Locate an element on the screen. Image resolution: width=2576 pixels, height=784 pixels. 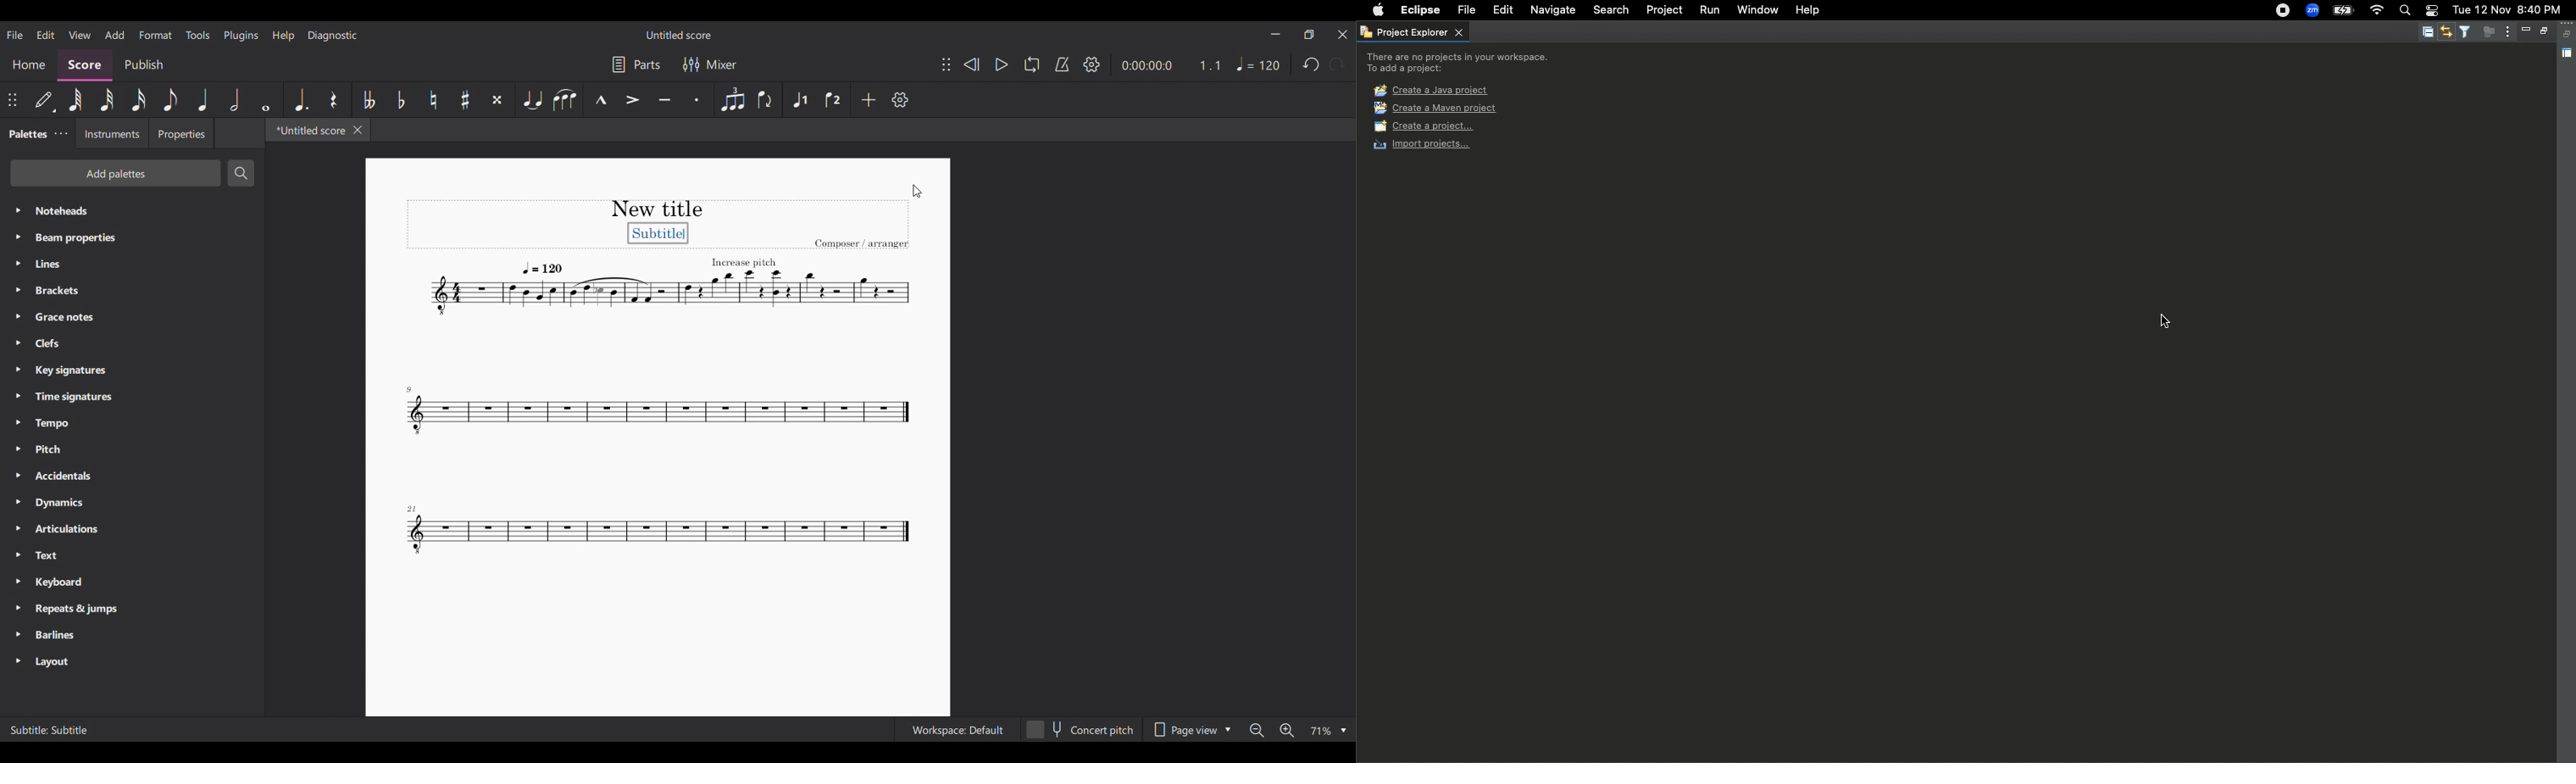
Edit is located at coordinates (1501, 9).